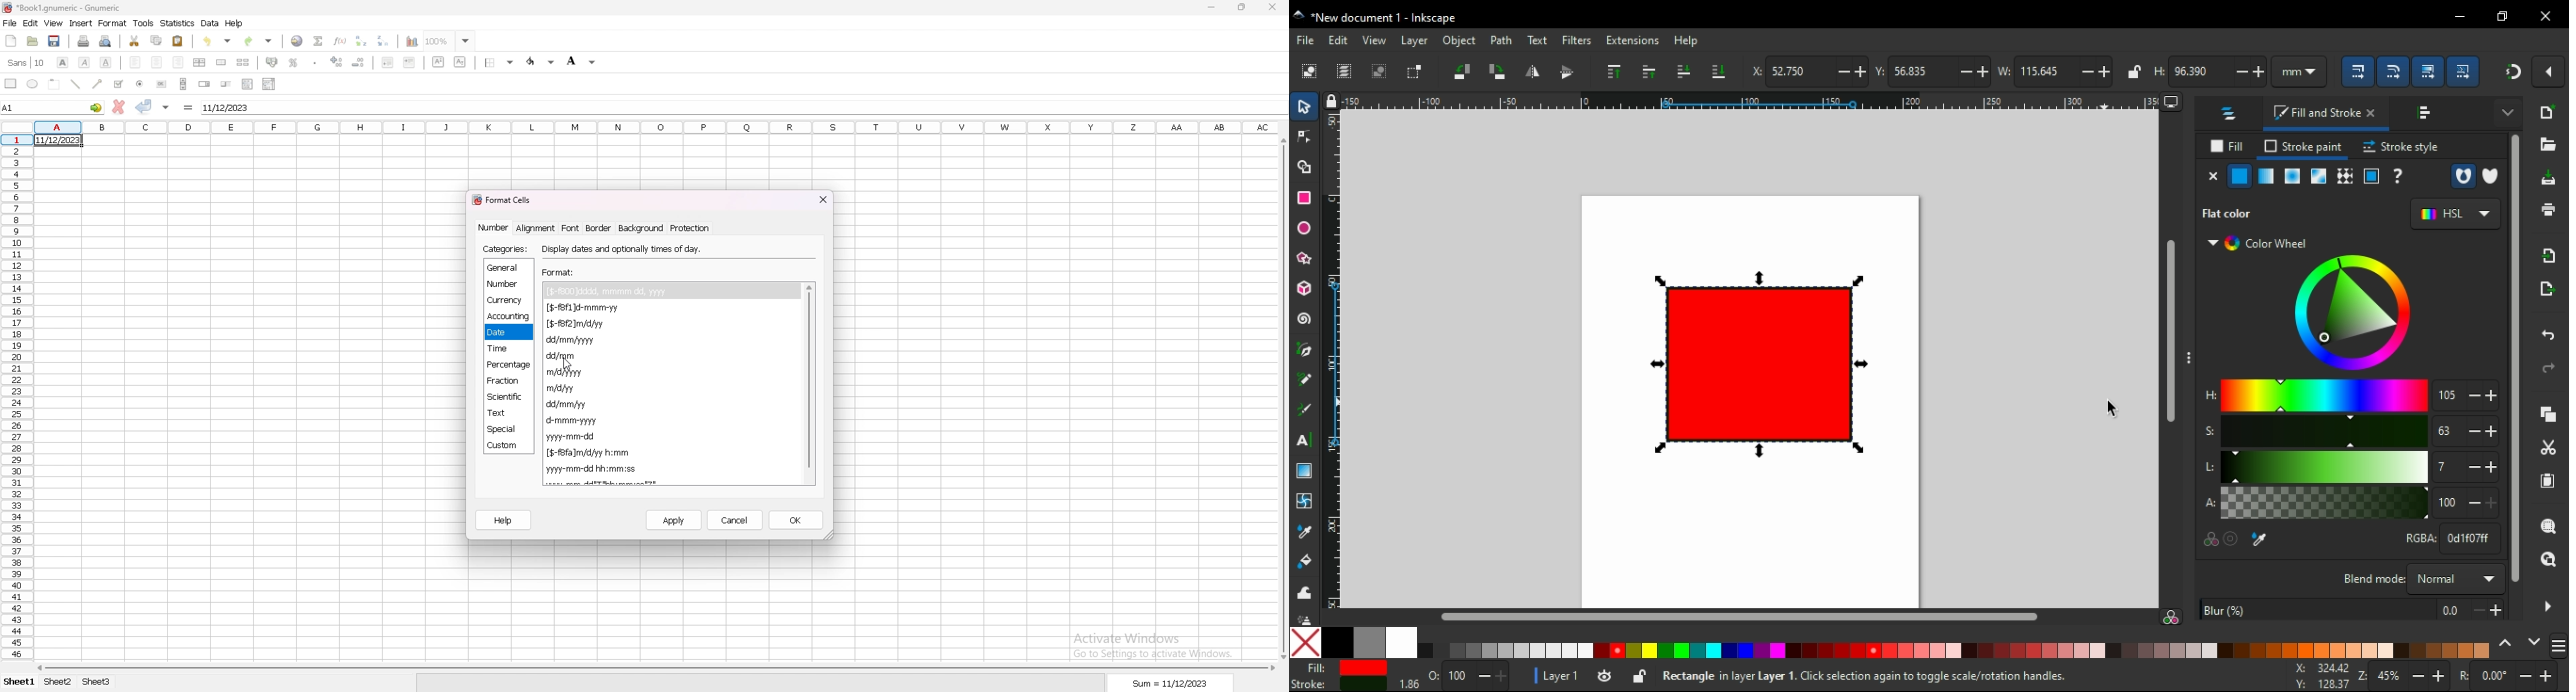  Describe the element at coordinates (542, 62) in the screenshot. I see `foreground` at that location.